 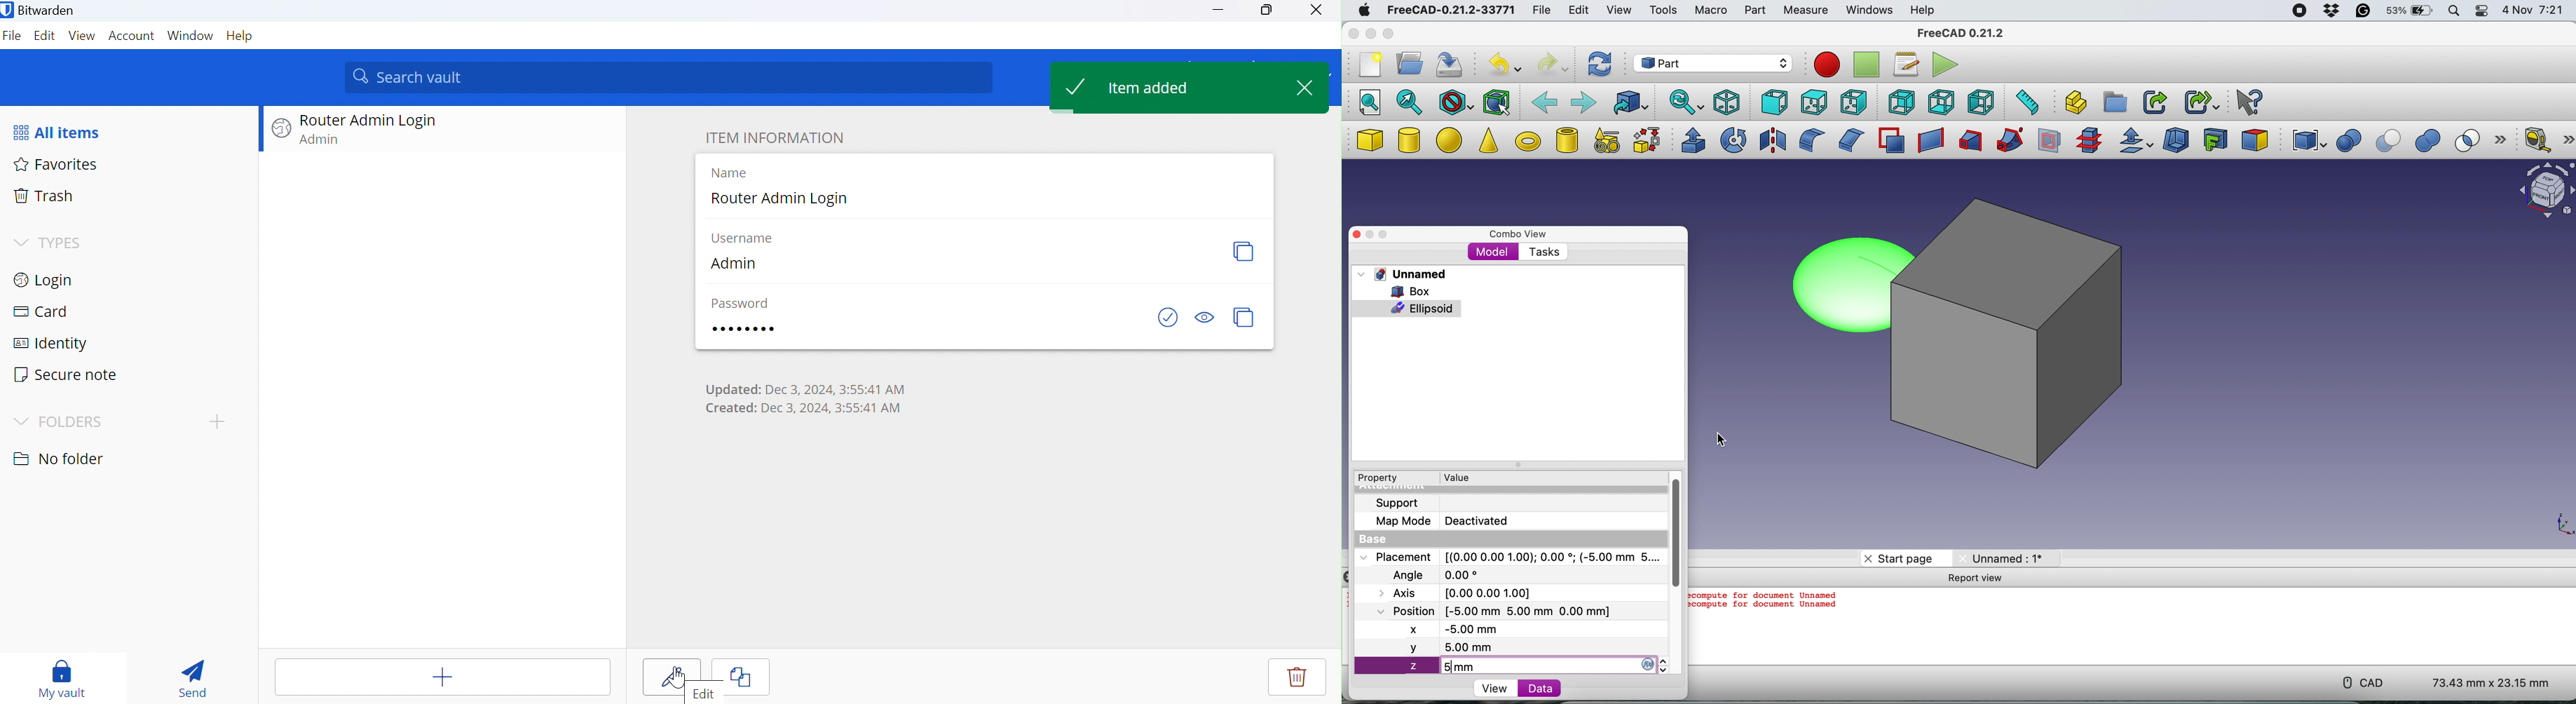 What do you see at coordinates (2569, 139) in the screenshot?
I see `more options` at bounding box center [2569, 139].